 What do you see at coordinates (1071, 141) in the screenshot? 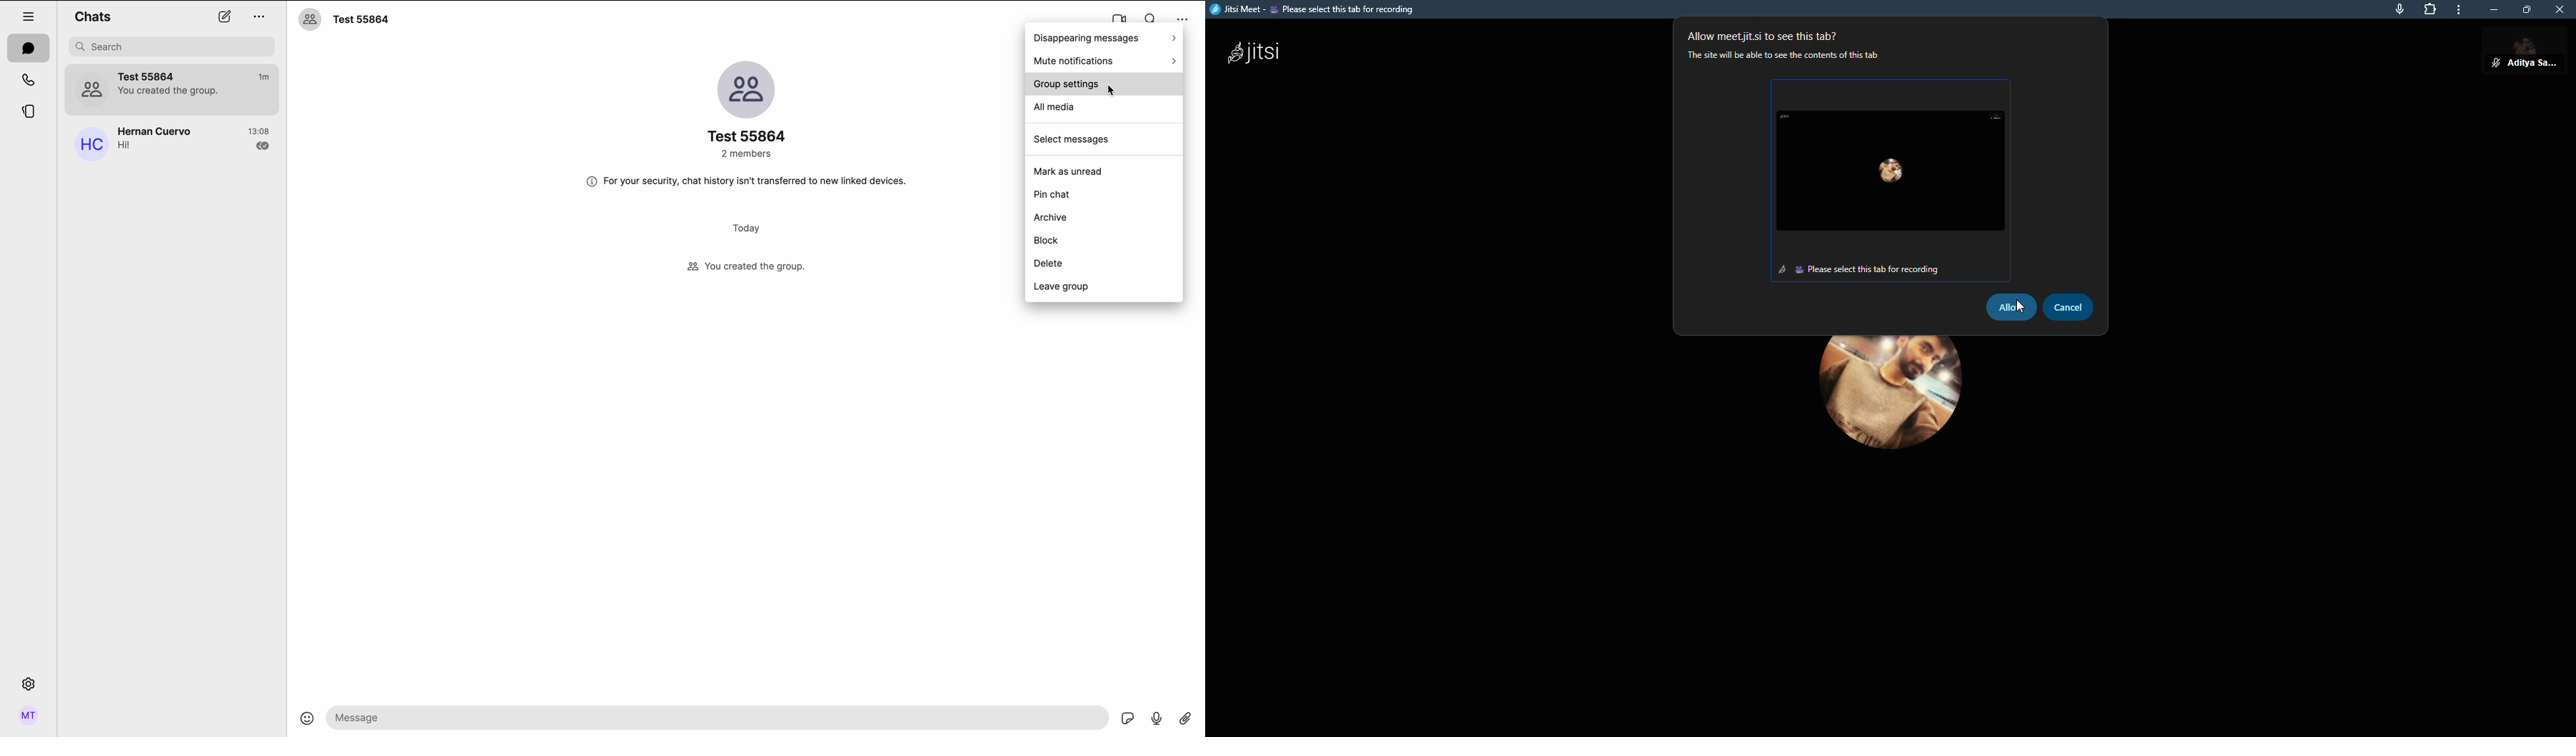
I see `selec messages` at bounding box center [1071, 141].